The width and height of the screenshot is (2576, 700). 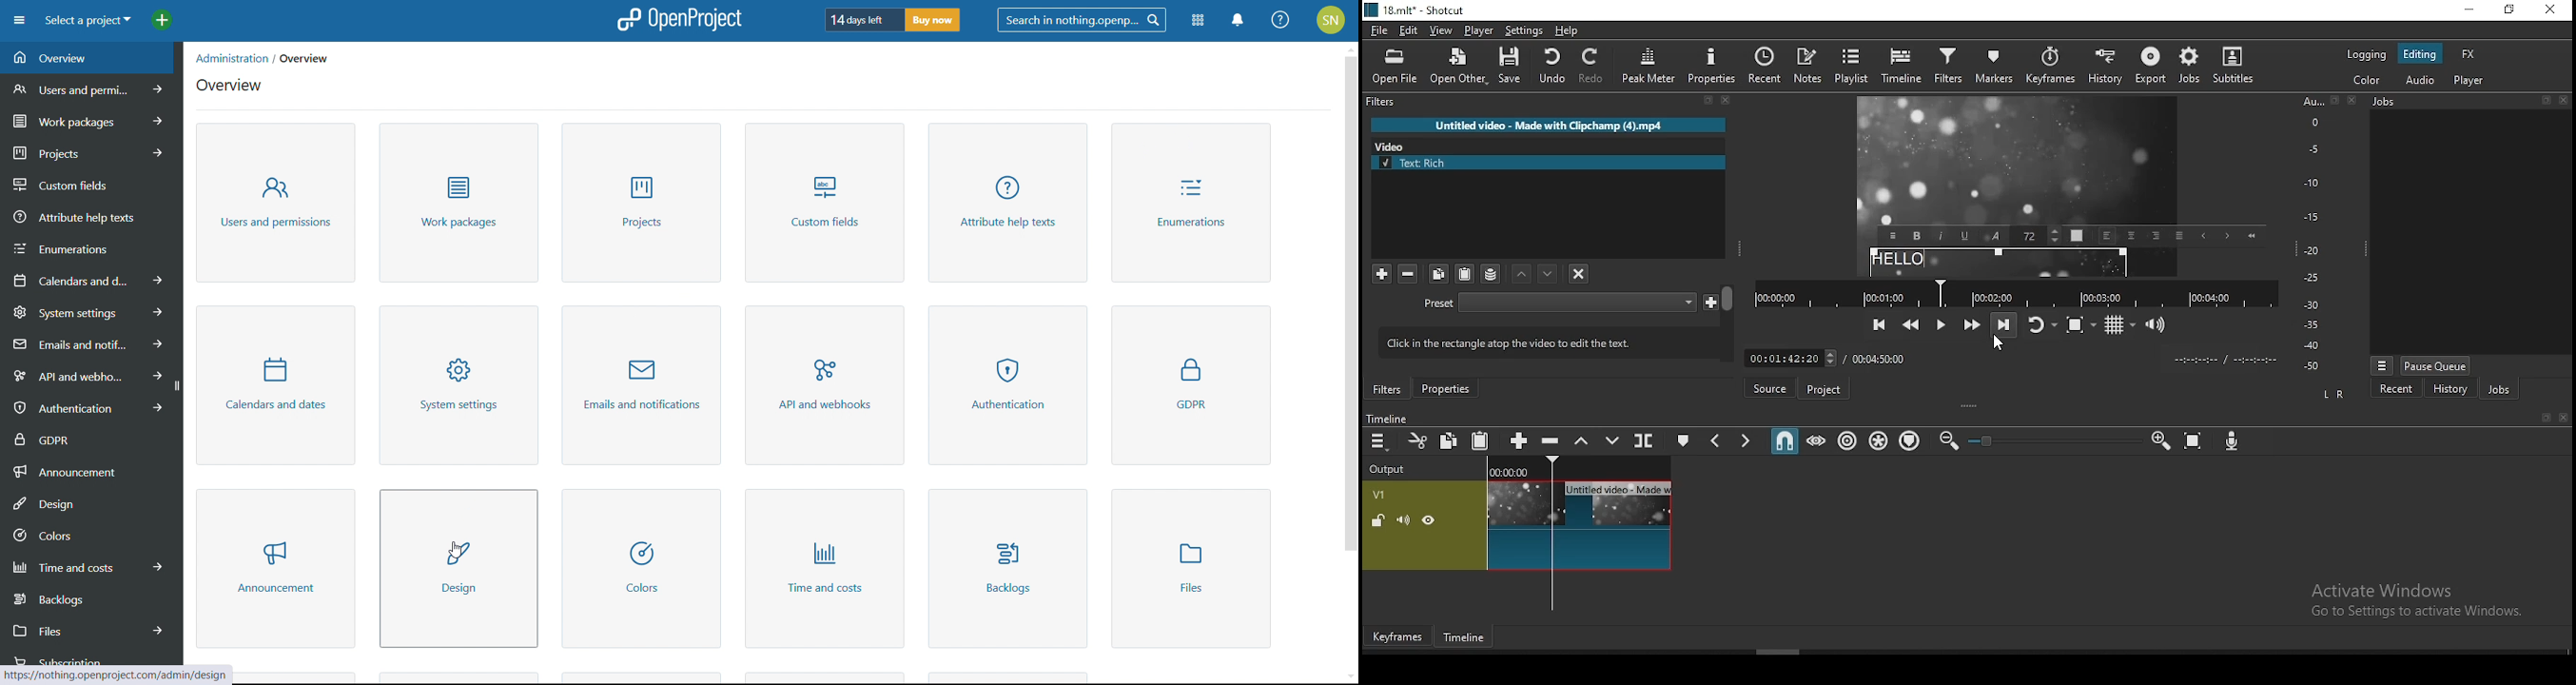 What do you see at coordinates (1081, 20) in the screenshot?
I see `search` at bounding box center [1081, 20].